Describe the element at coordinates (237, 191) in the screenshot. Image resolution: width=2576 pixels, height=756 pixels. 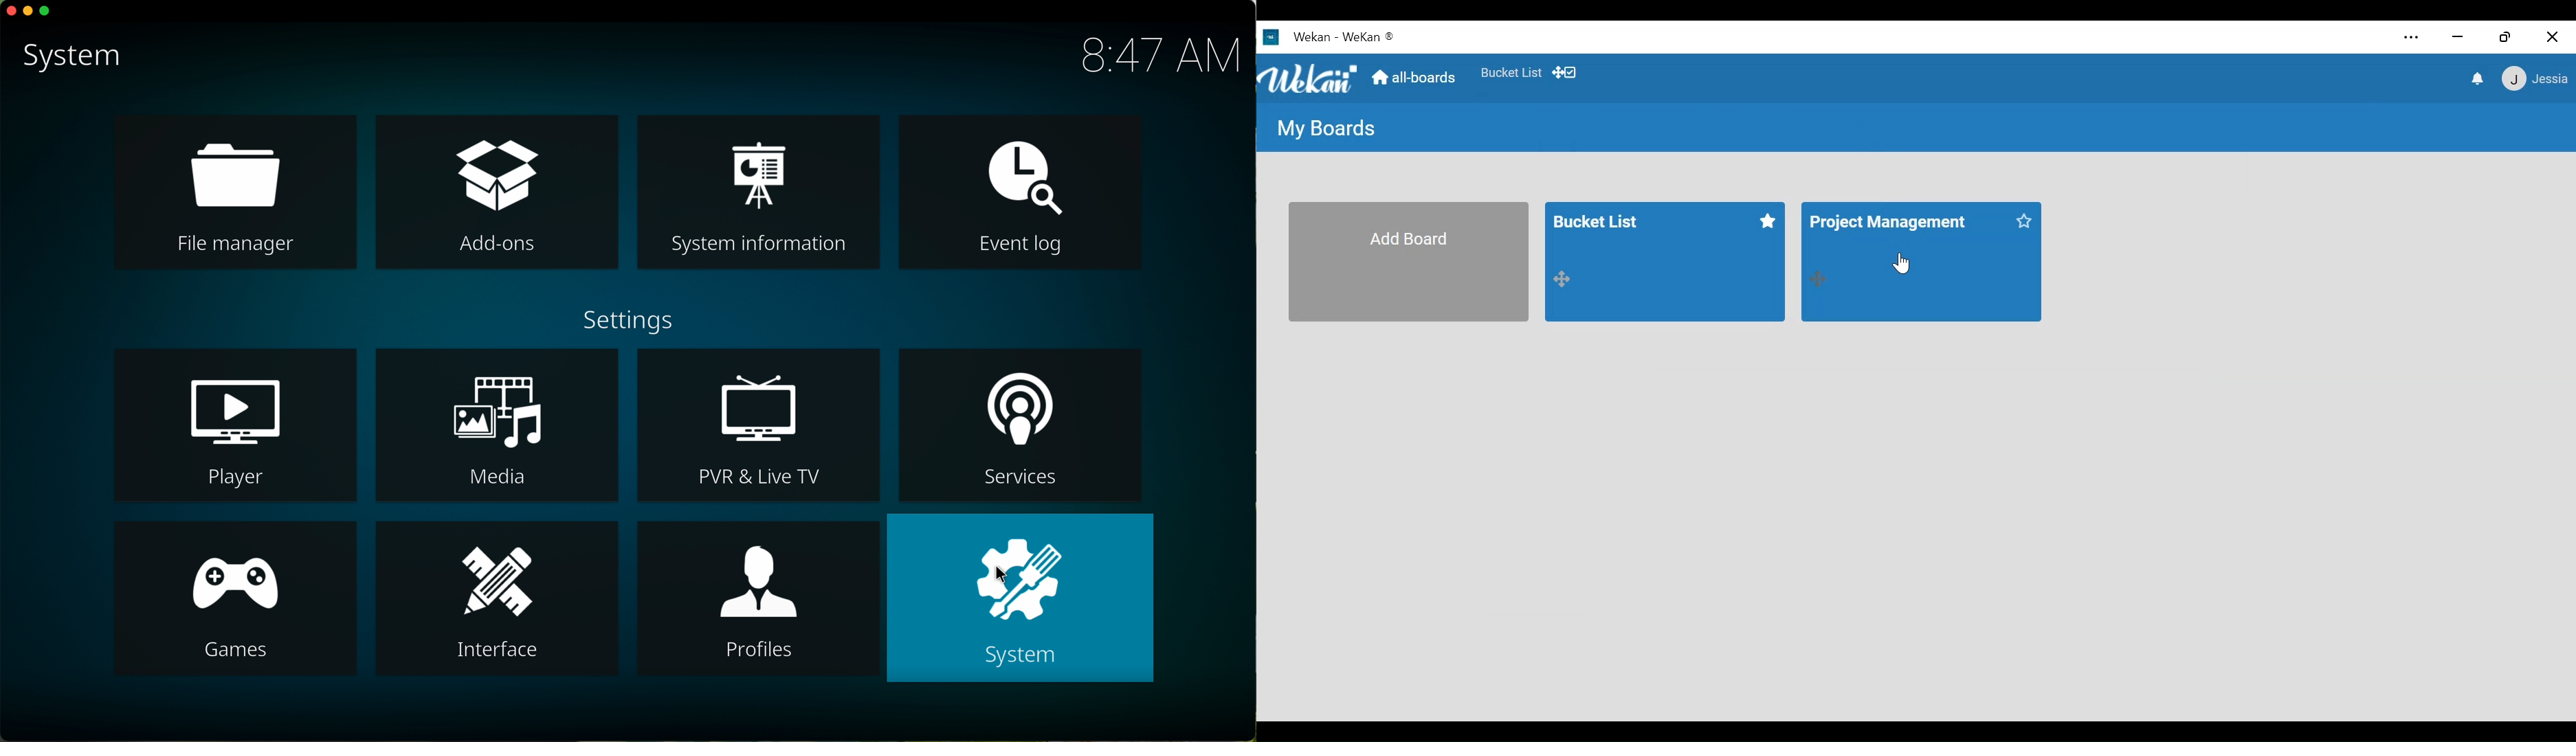
I see `file manager` at that location.